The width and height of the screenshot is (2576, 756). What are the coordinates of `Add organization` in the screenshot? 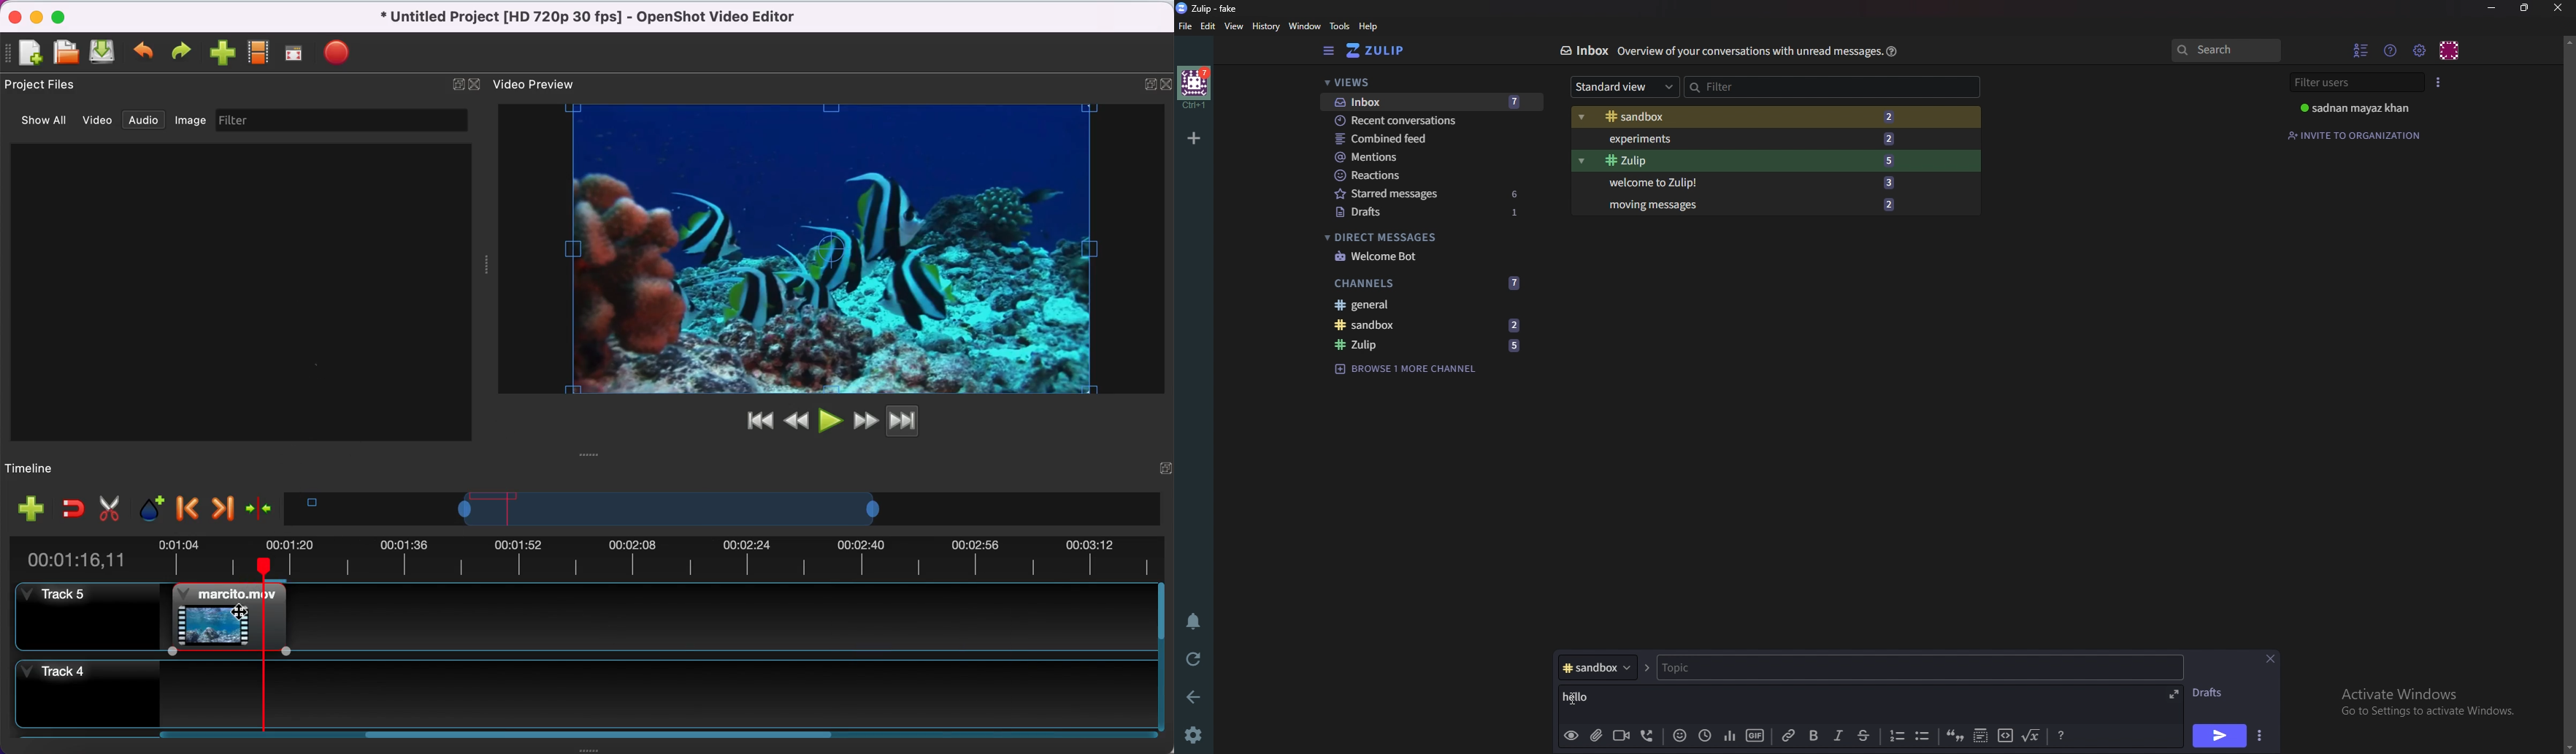 It's located at (1194, 137).